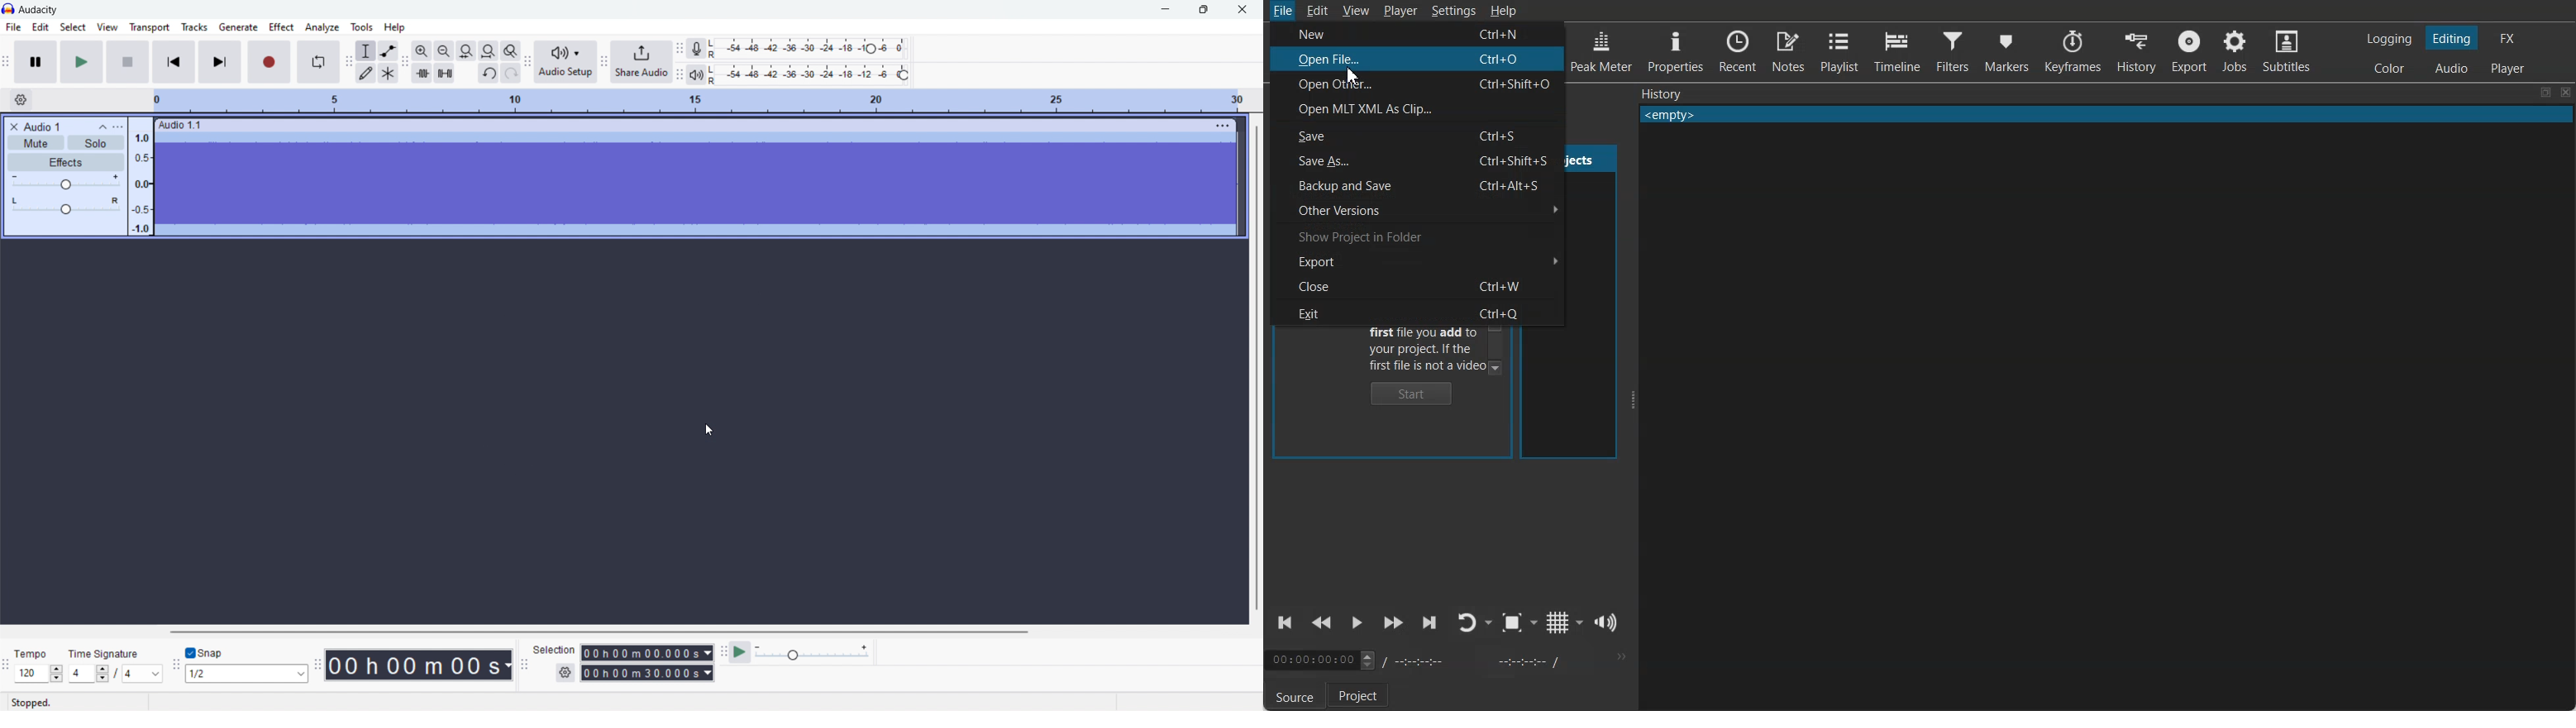 This screenshot has width=2576, height=728. Describe the element at coordinates (604, 63) in the screenshot. I see `sgare audio toolbar` at that location.